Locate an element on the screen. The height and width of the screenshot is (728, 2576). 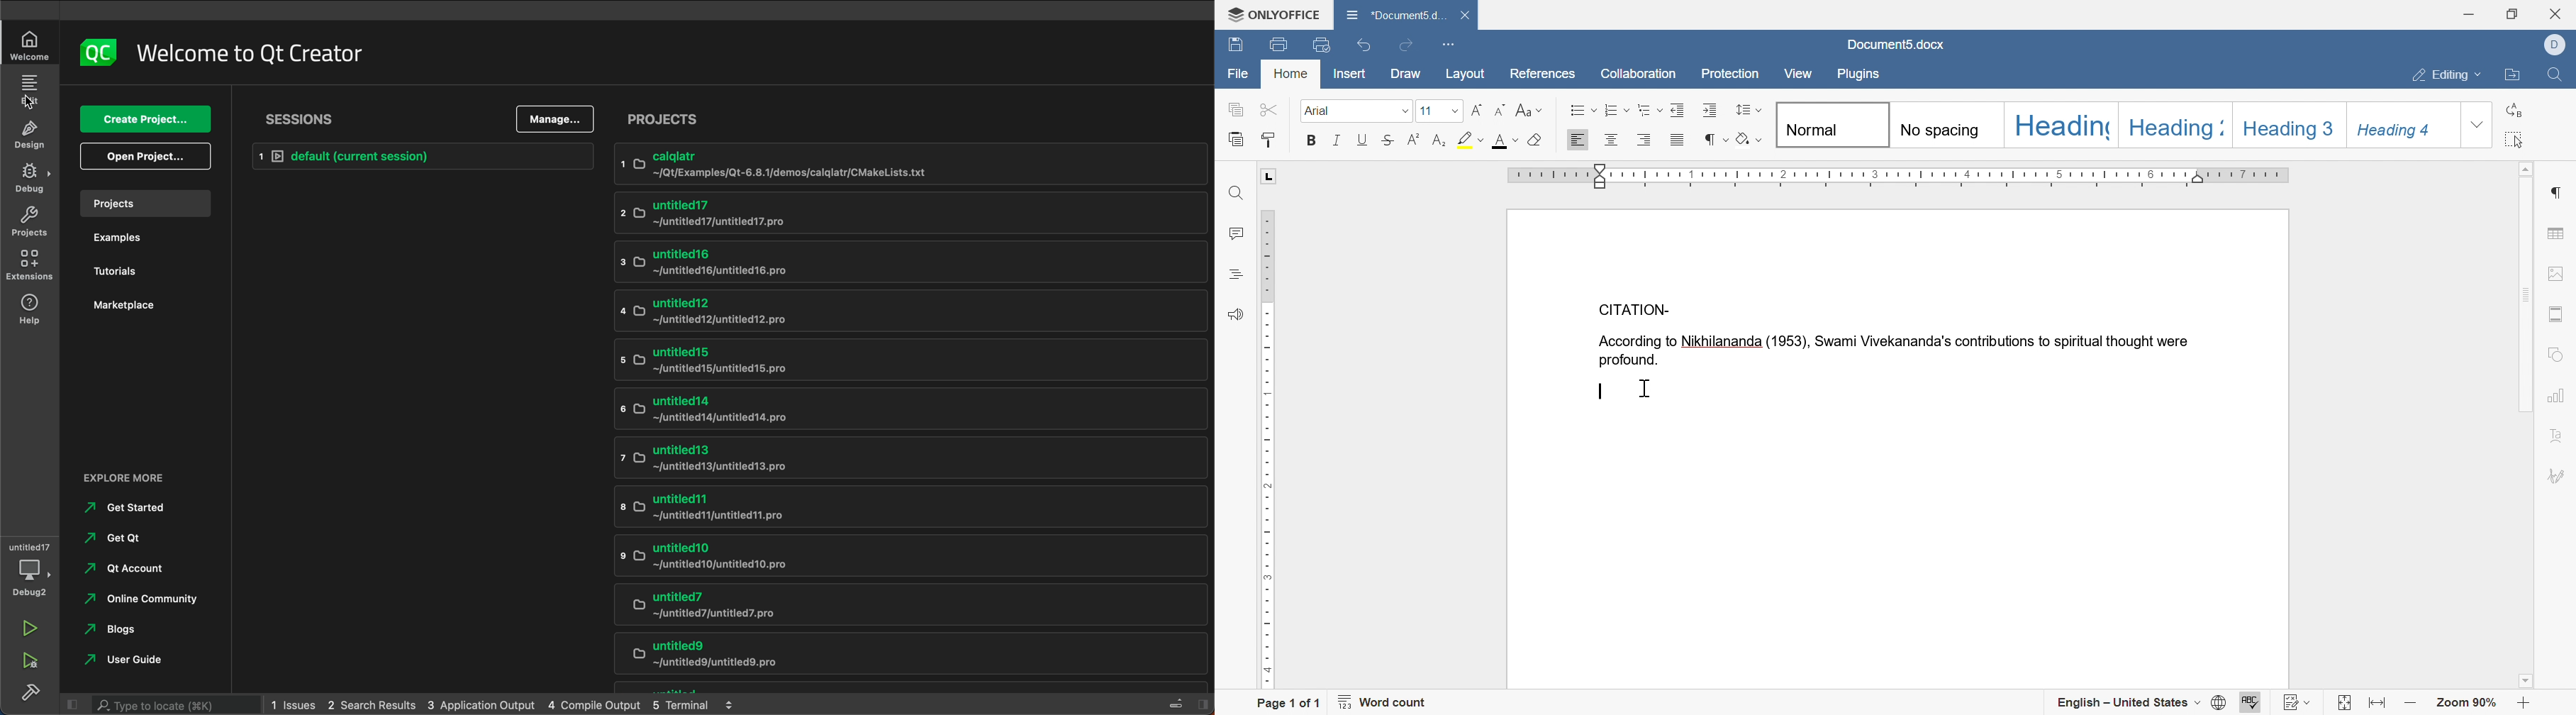
nonprinting characters is located at coordinates (1716, 140).